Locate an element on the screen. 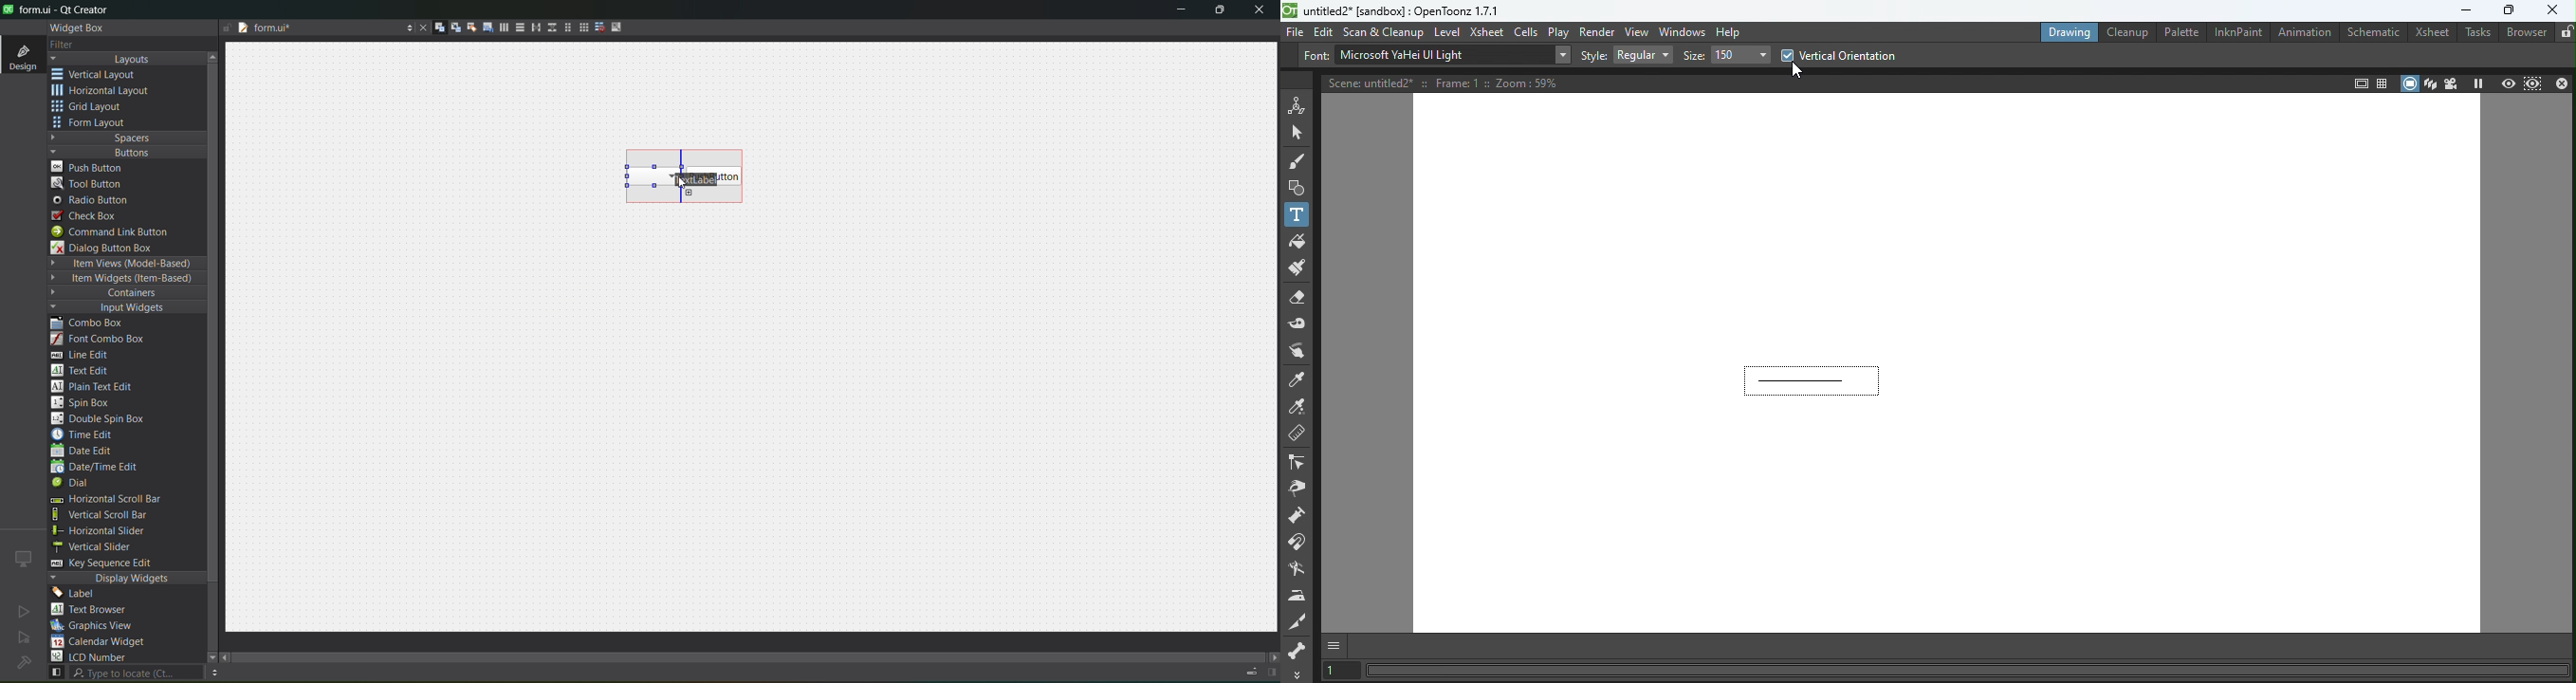 The width and height of the screenshot is (2576, 700). command is located at coordinates (119, 233).